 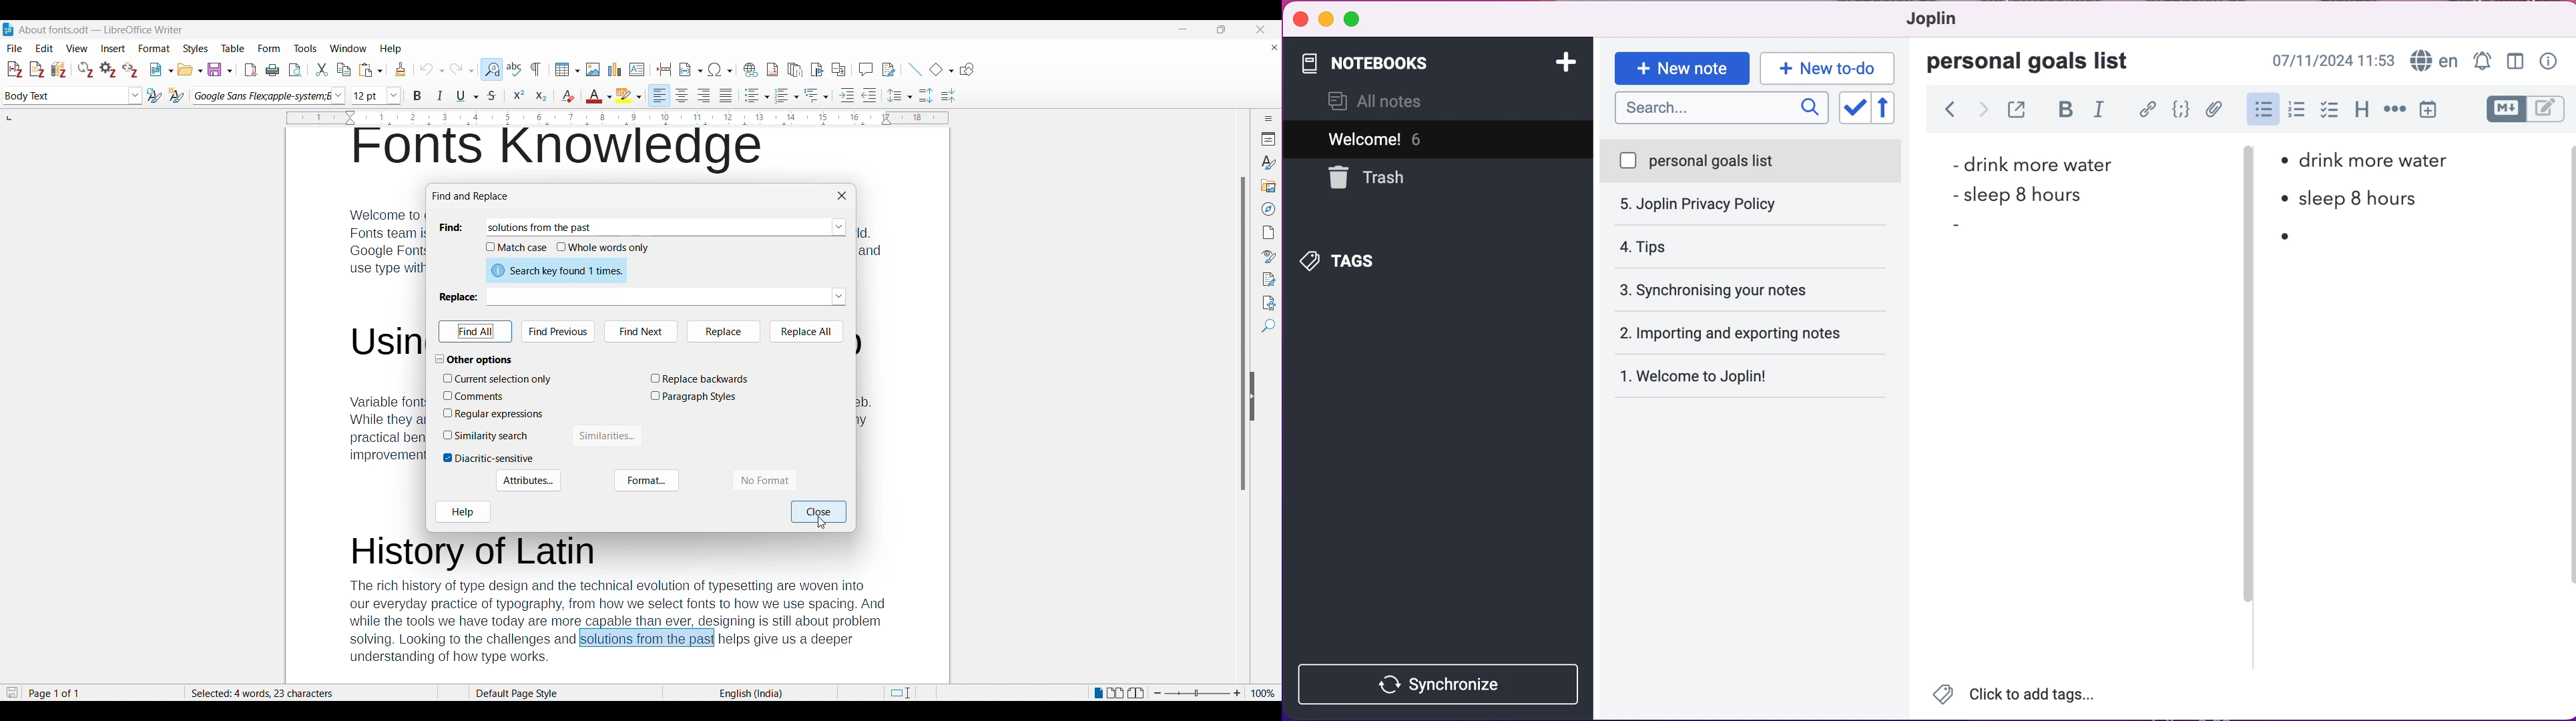 I want to click on Add/Edit citations, so click(x=15, y=70).